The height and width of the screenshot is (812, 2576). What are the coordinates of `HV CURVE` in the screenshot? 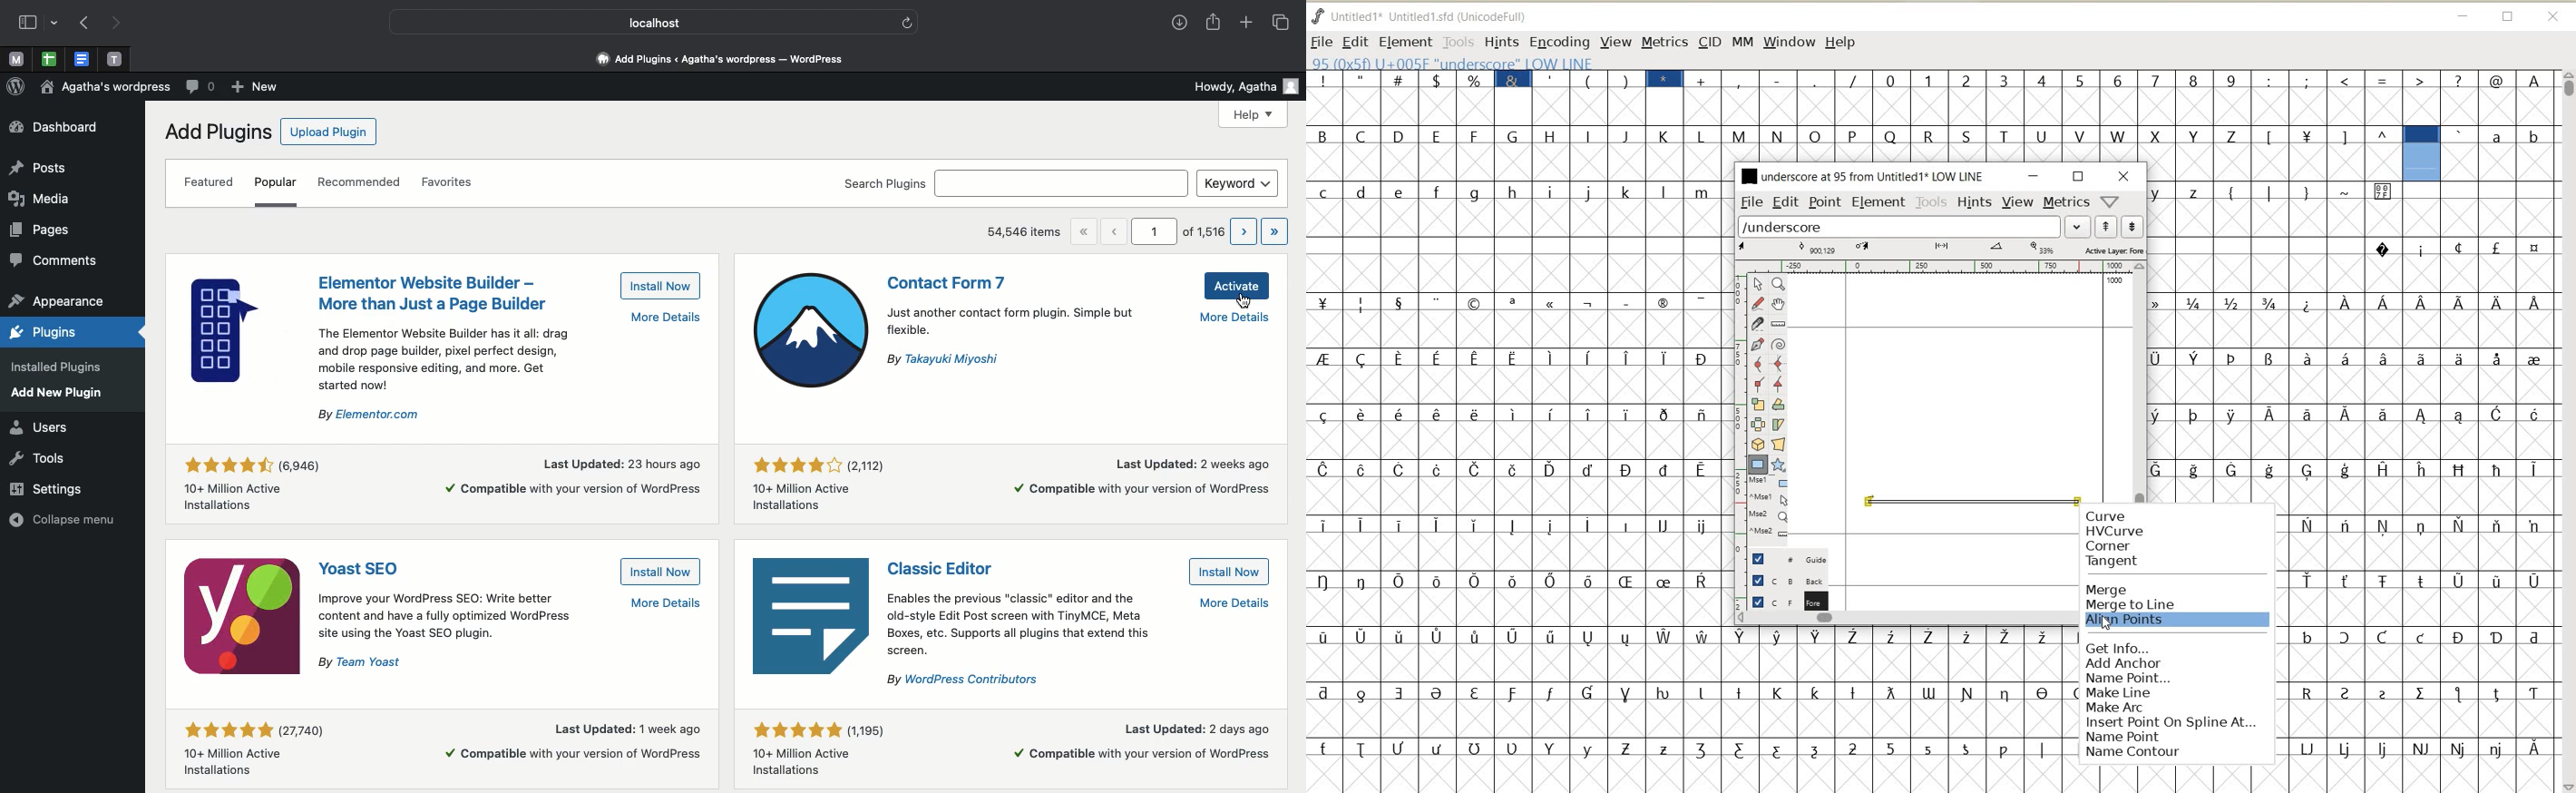 It's located at (2114, 531).